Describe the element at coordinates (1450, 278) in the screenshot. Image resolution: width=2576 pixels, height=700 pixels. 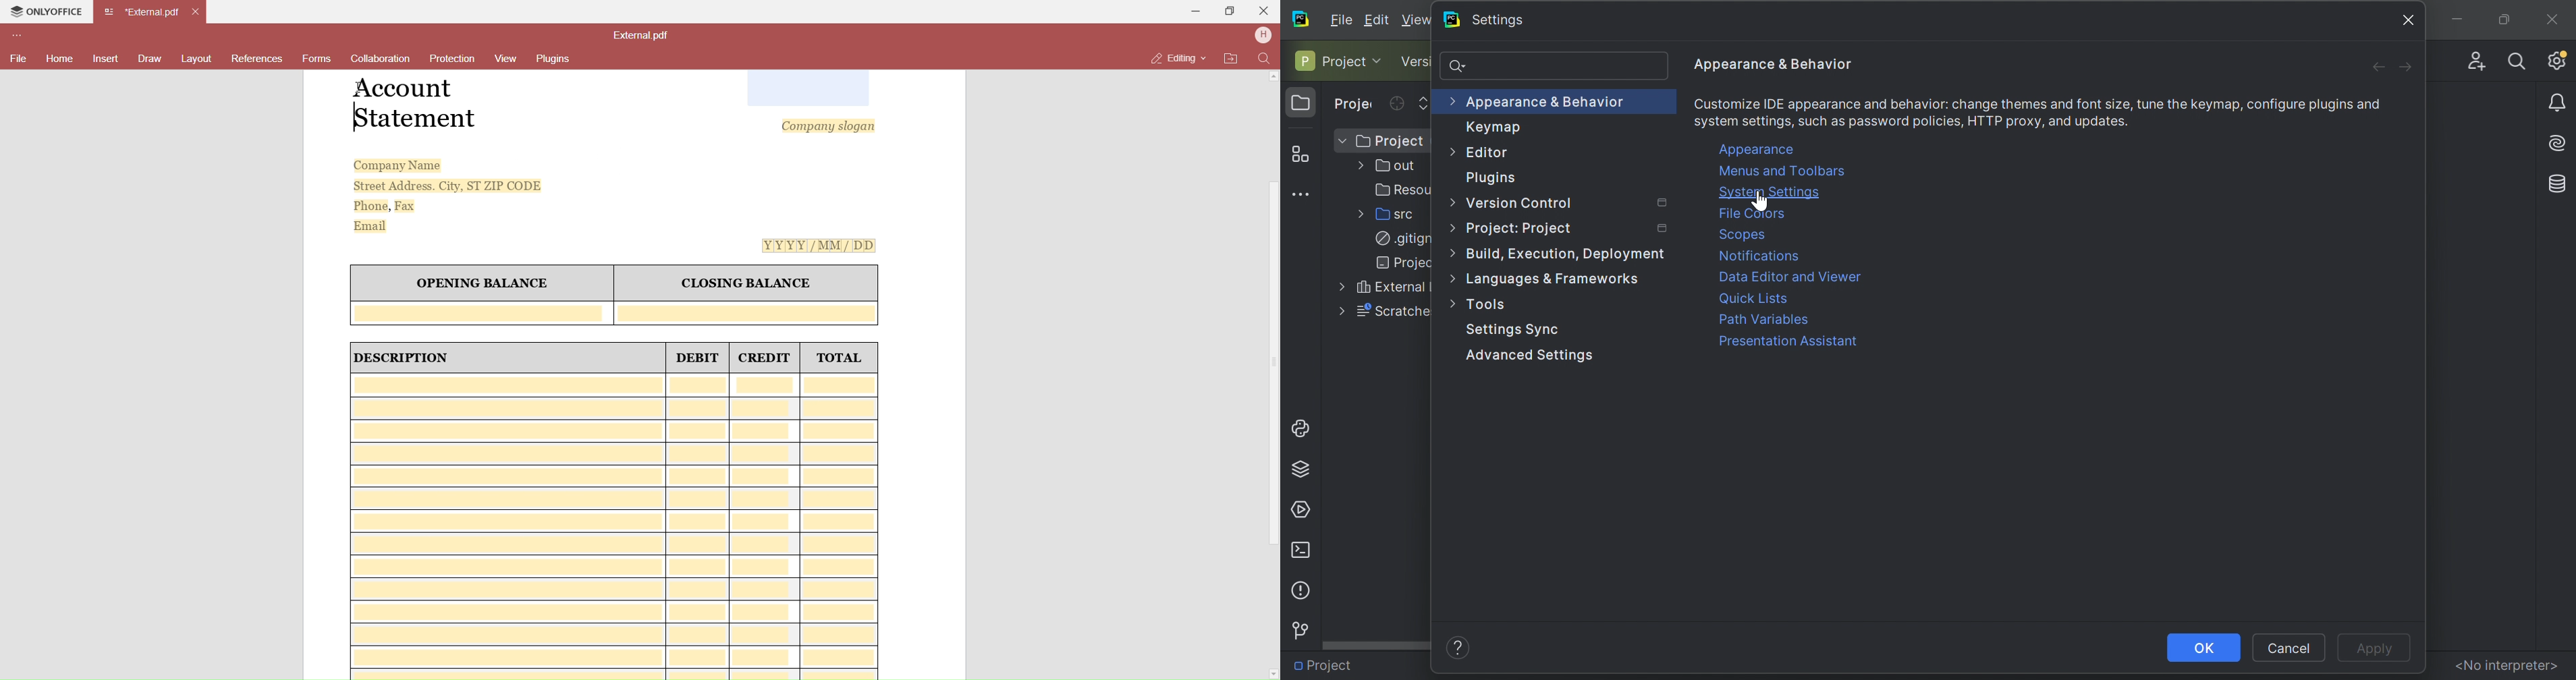
I see `More` at that location.